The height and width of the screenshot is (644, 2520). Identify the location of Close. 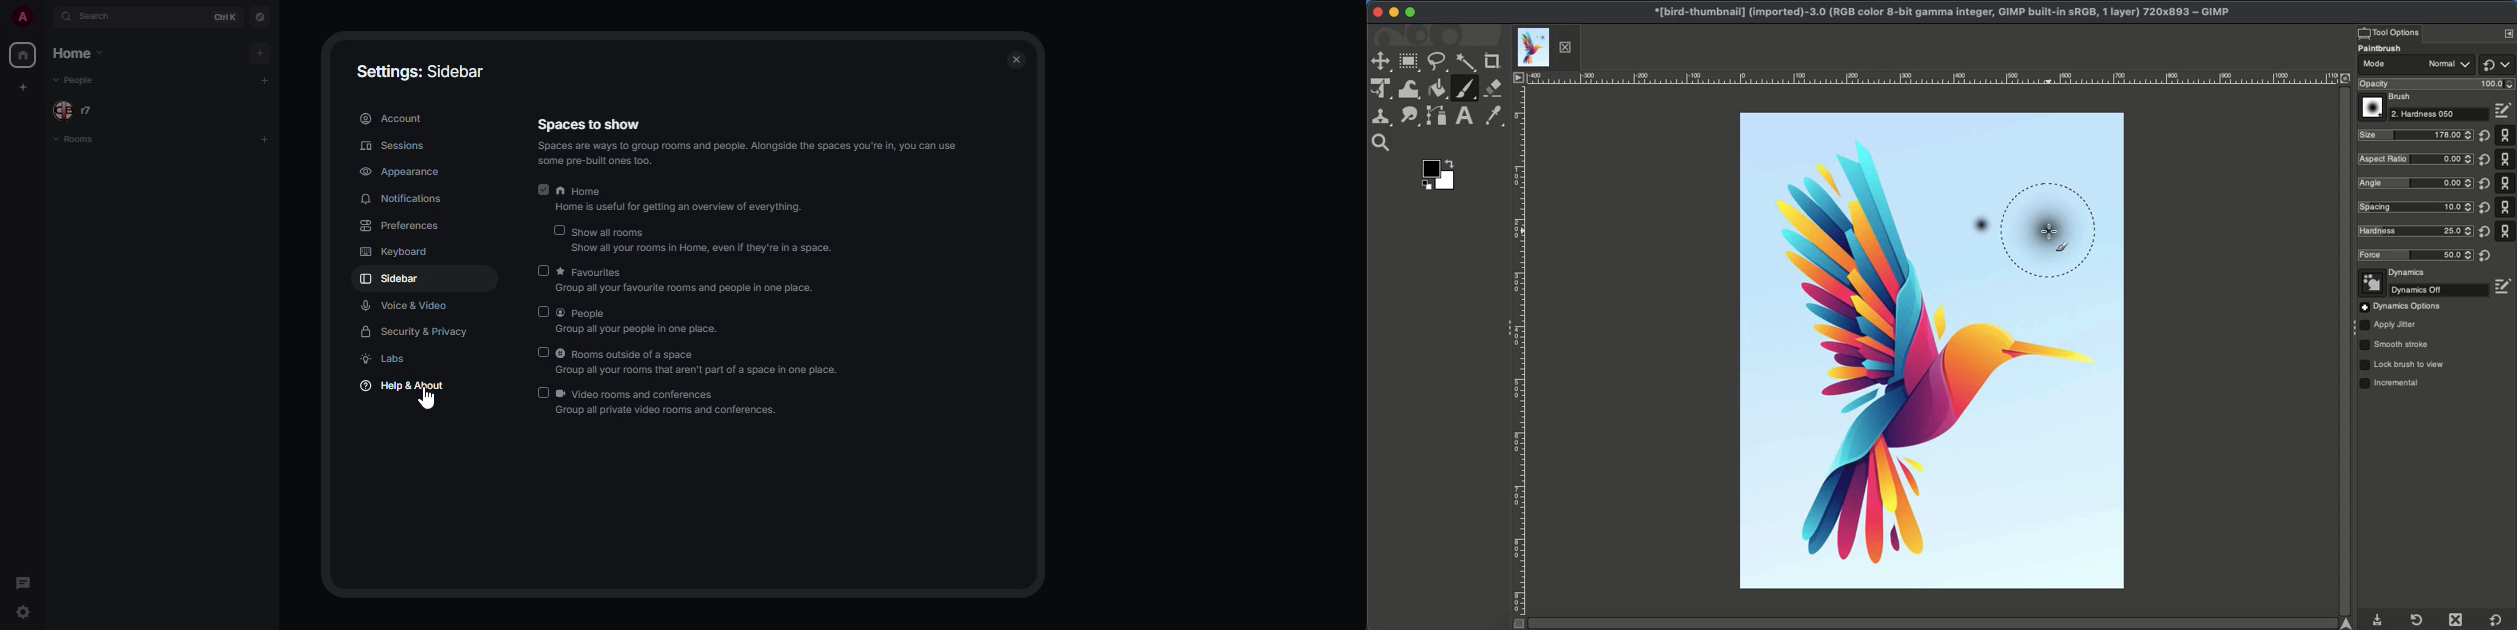
(1378, 13).